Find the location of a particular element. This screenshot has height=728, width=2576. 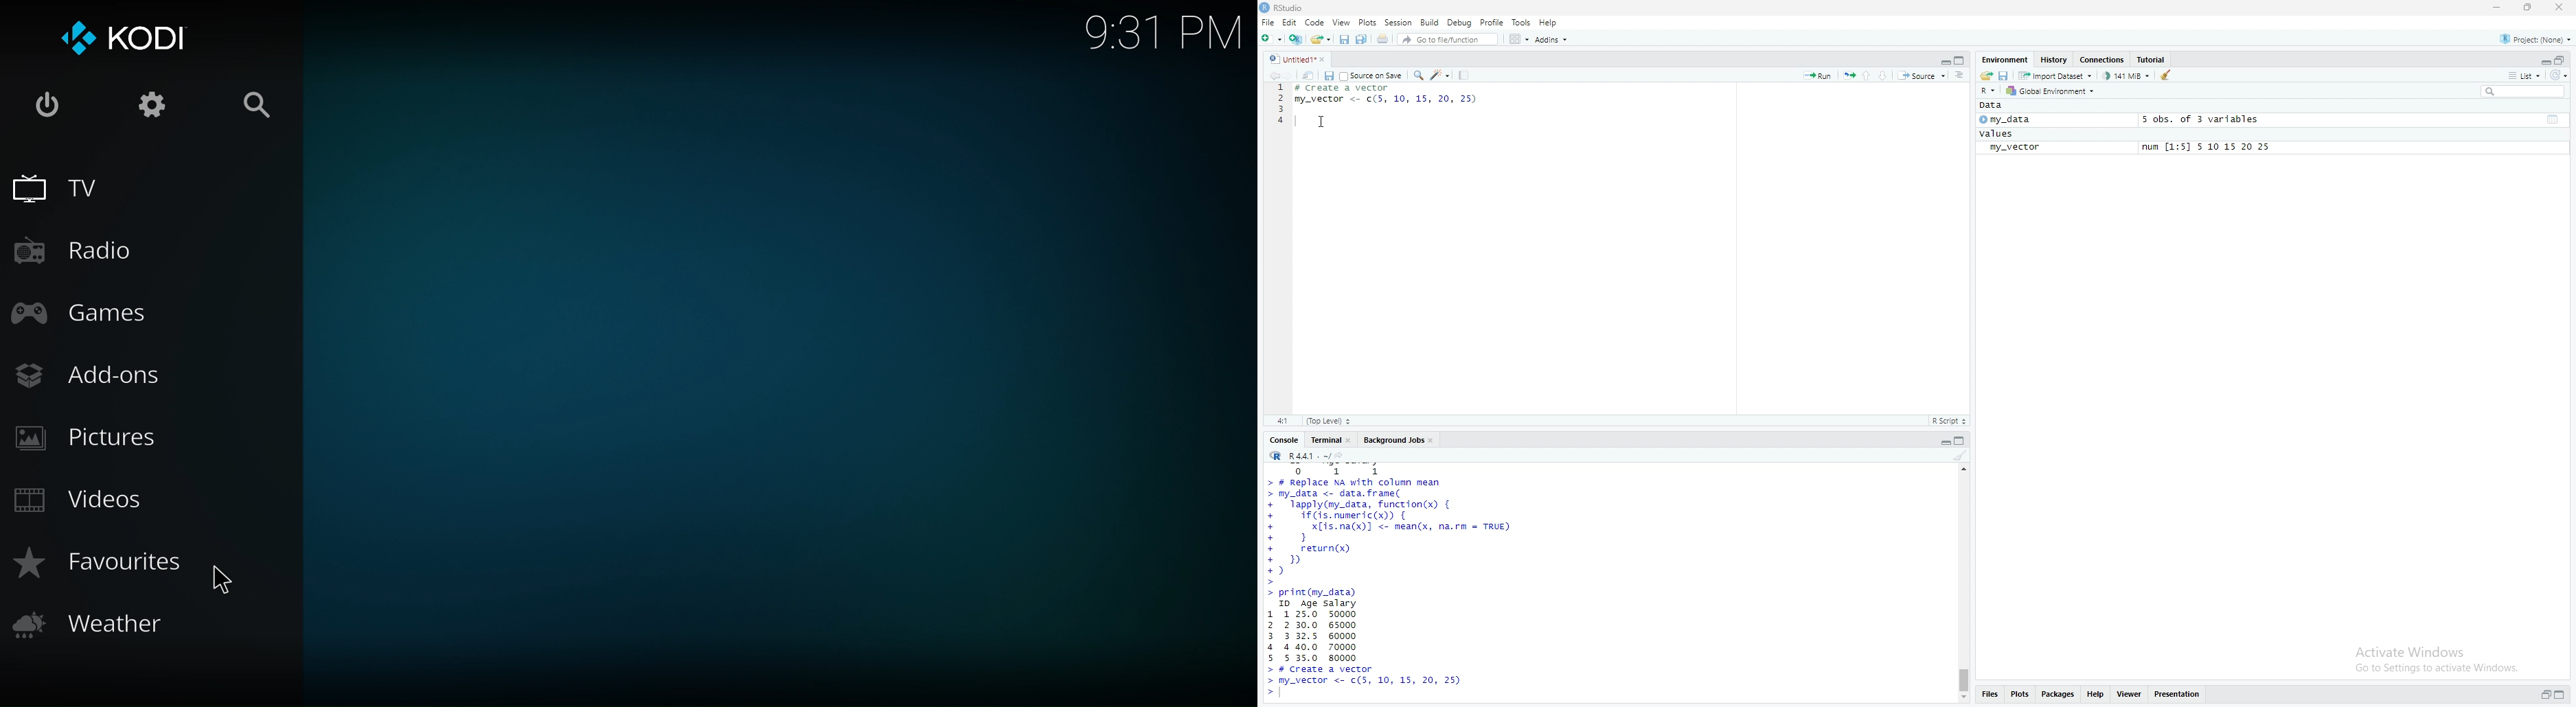

compile report is located at coordinates (1465, 75).